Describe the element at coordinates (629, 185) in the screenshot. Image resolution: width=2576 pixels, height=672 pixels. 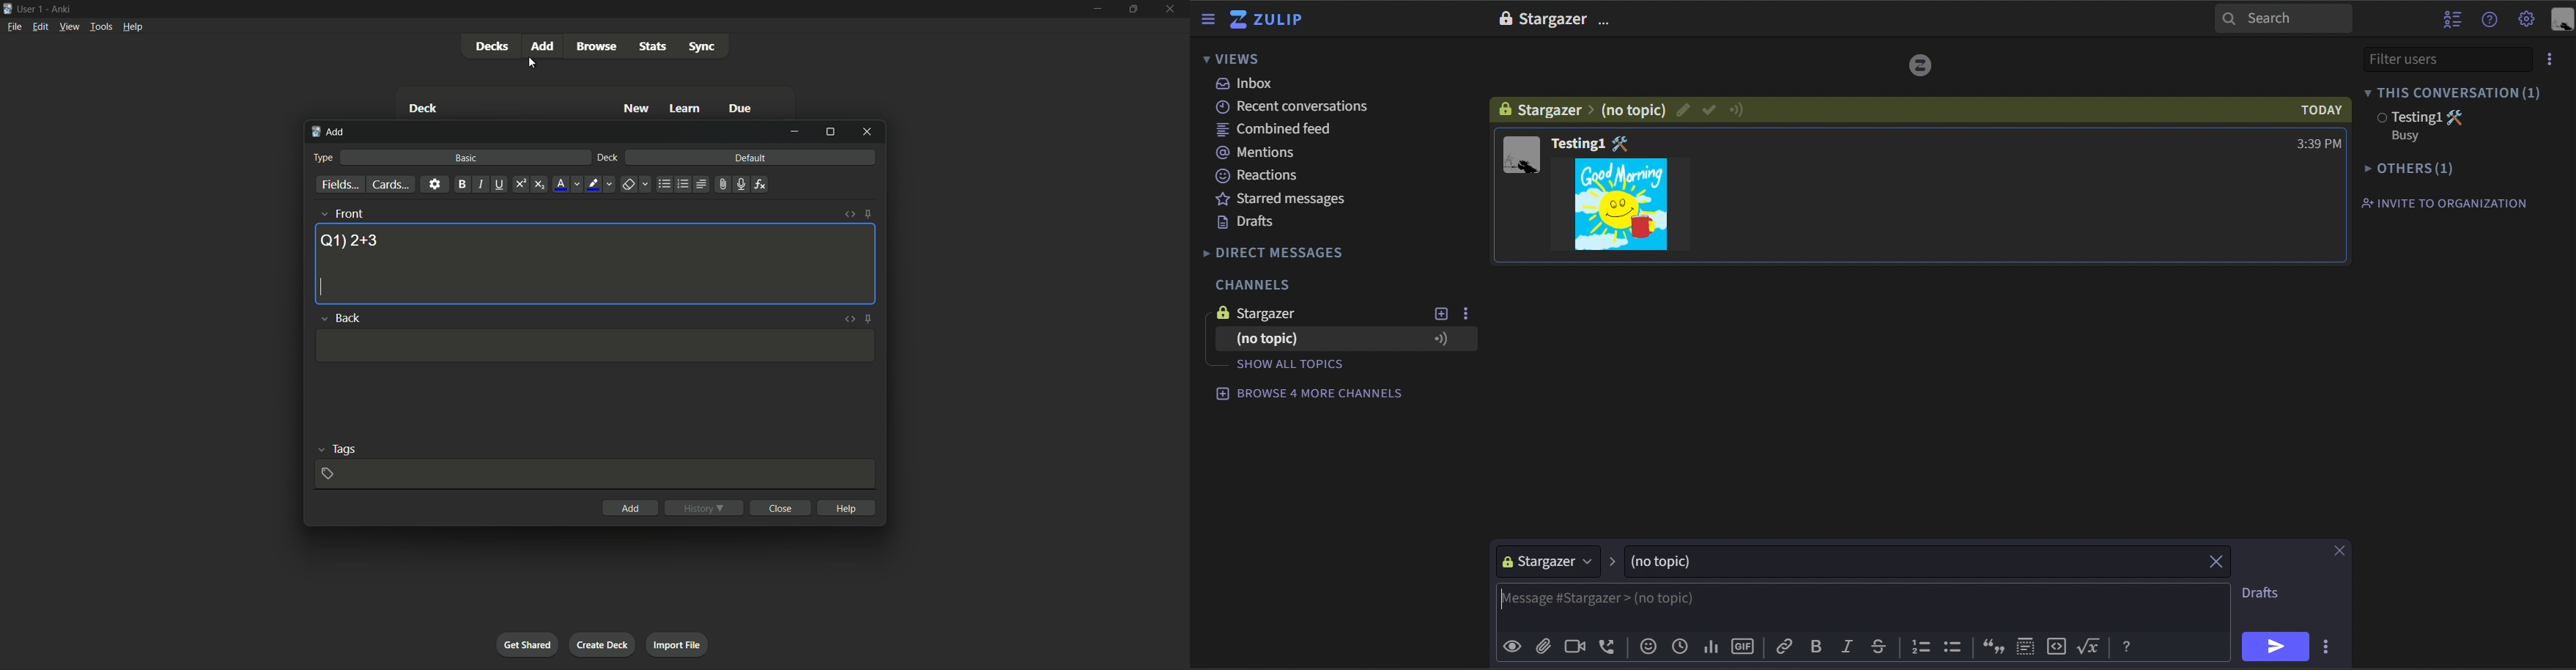
I see `remove formatting` at that location.